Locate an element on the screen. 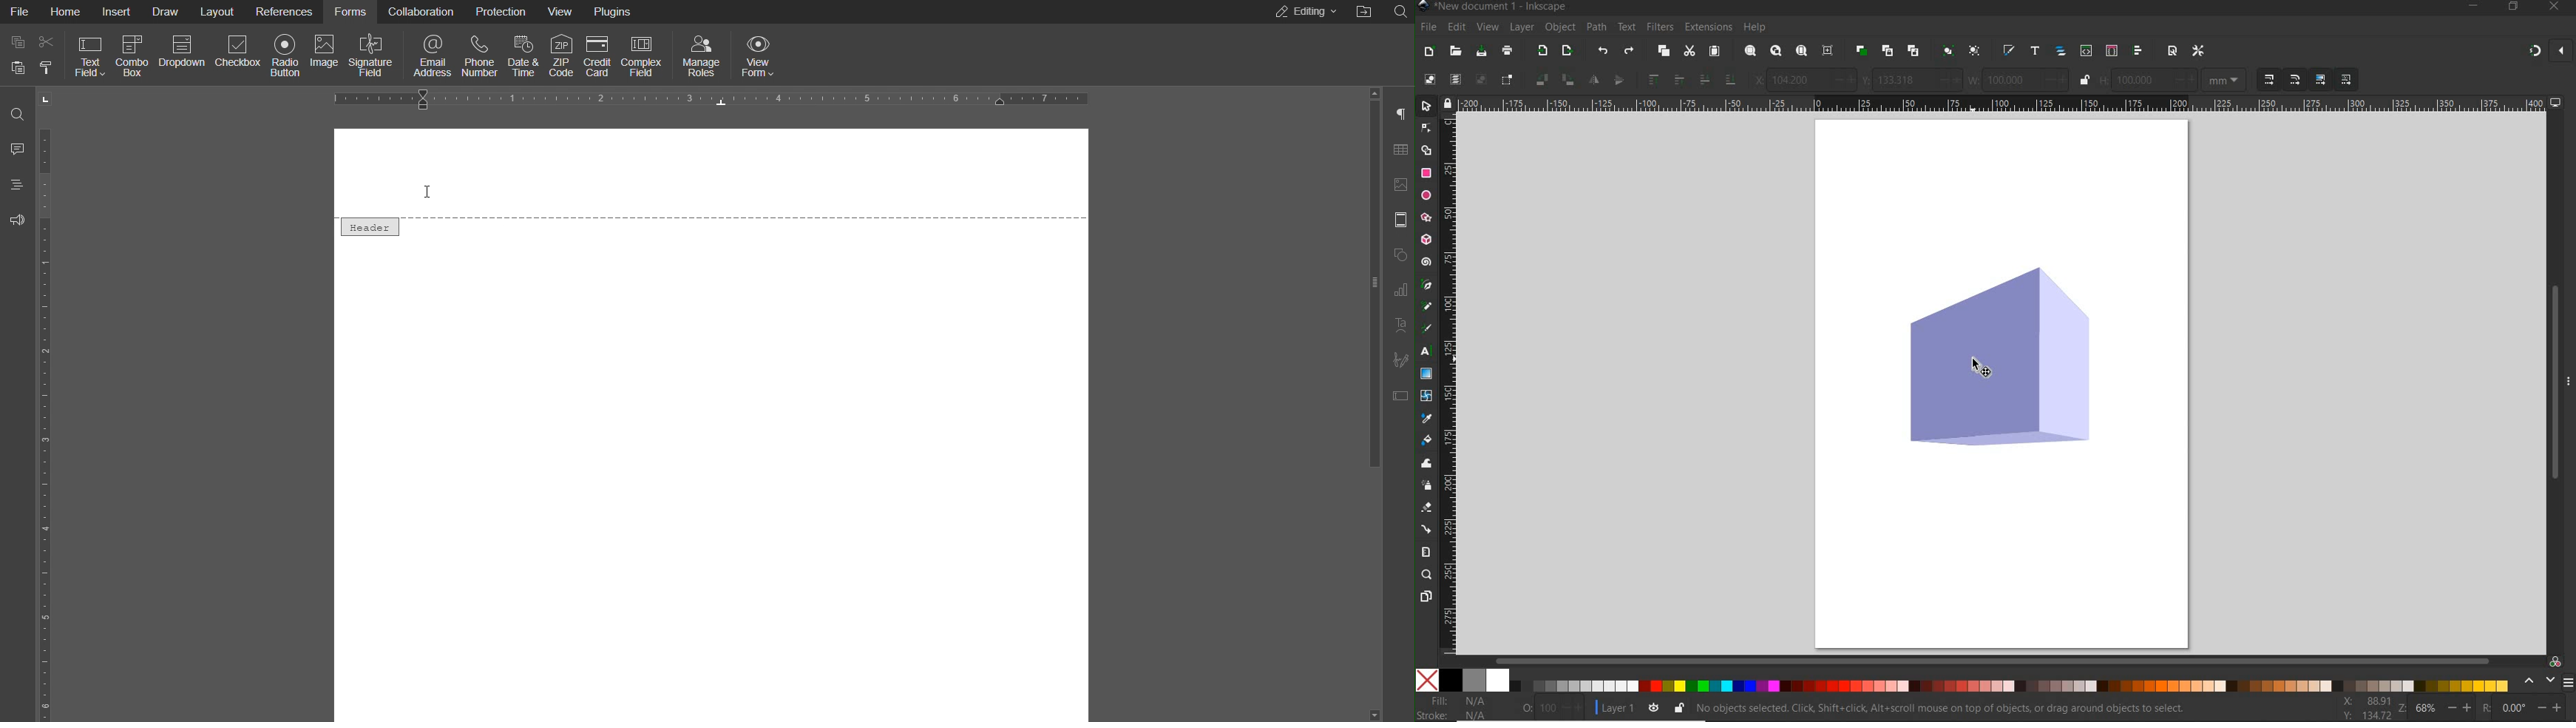 The image size is (2576, 728). MESH TOOL is located at coordinates (1426, 396).